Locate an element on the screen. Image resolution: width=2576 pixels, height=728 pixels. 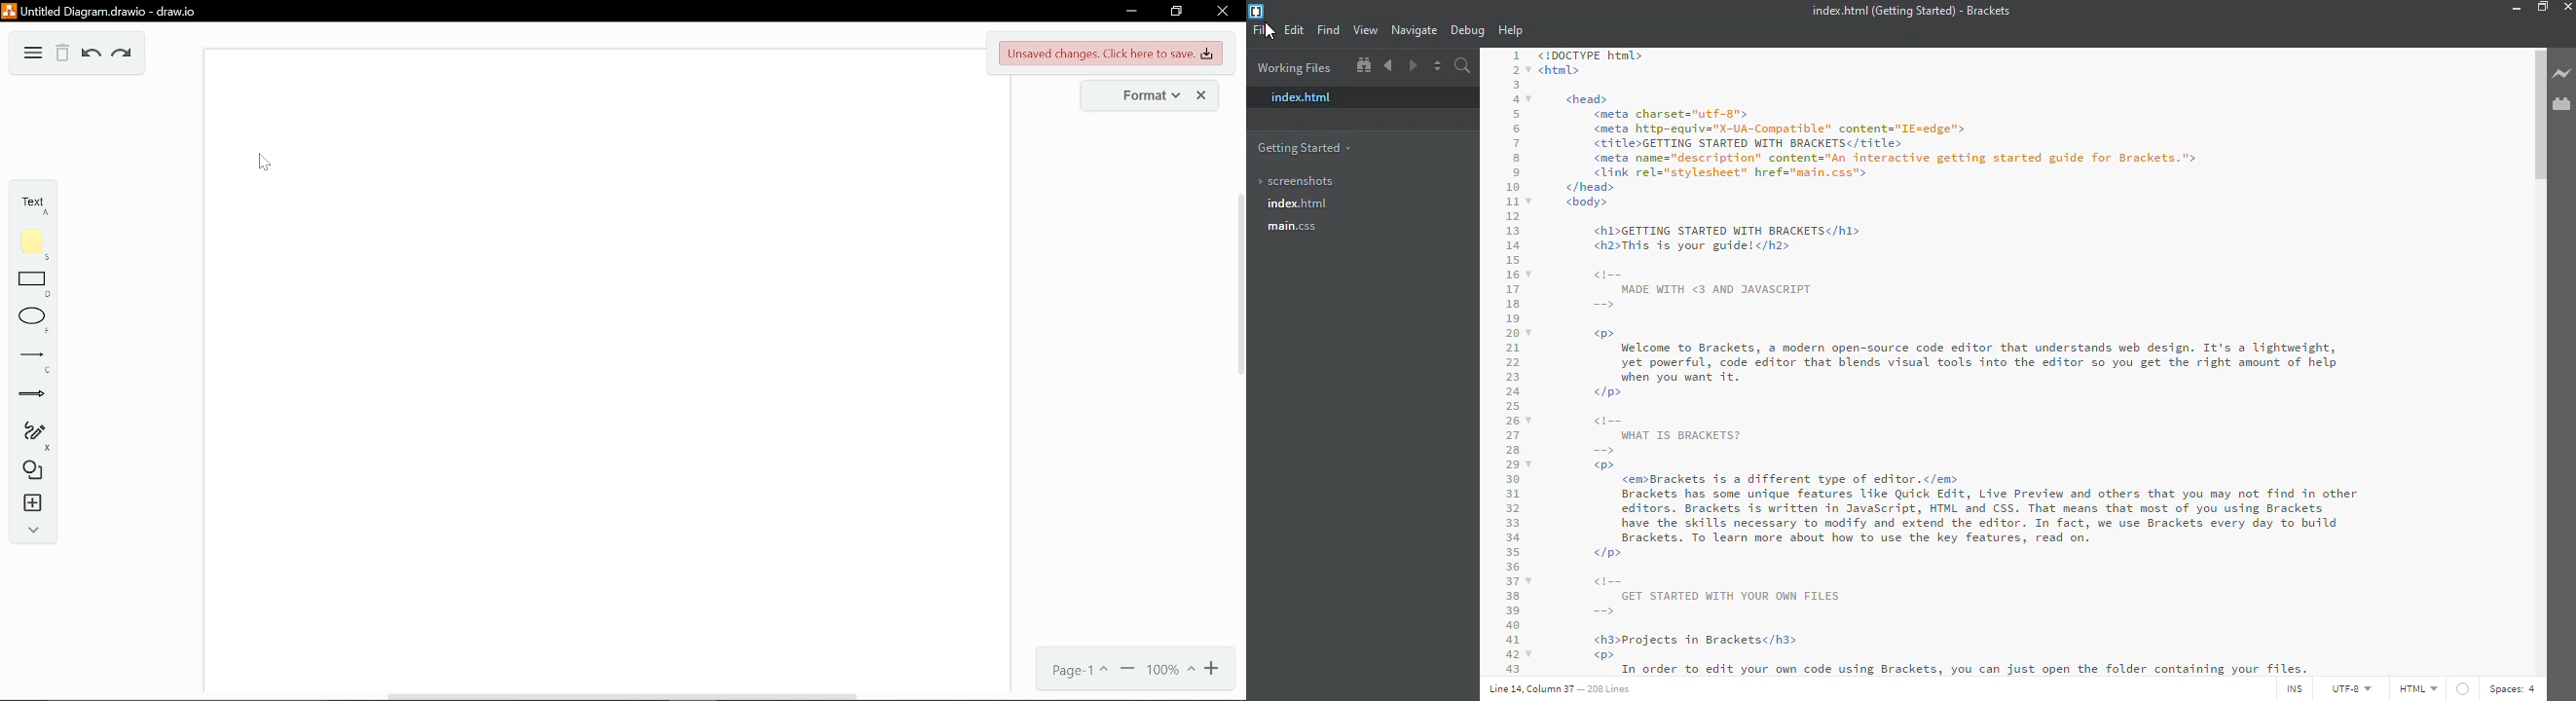
horizontal scrollbar is located at coordinates (621, 696).